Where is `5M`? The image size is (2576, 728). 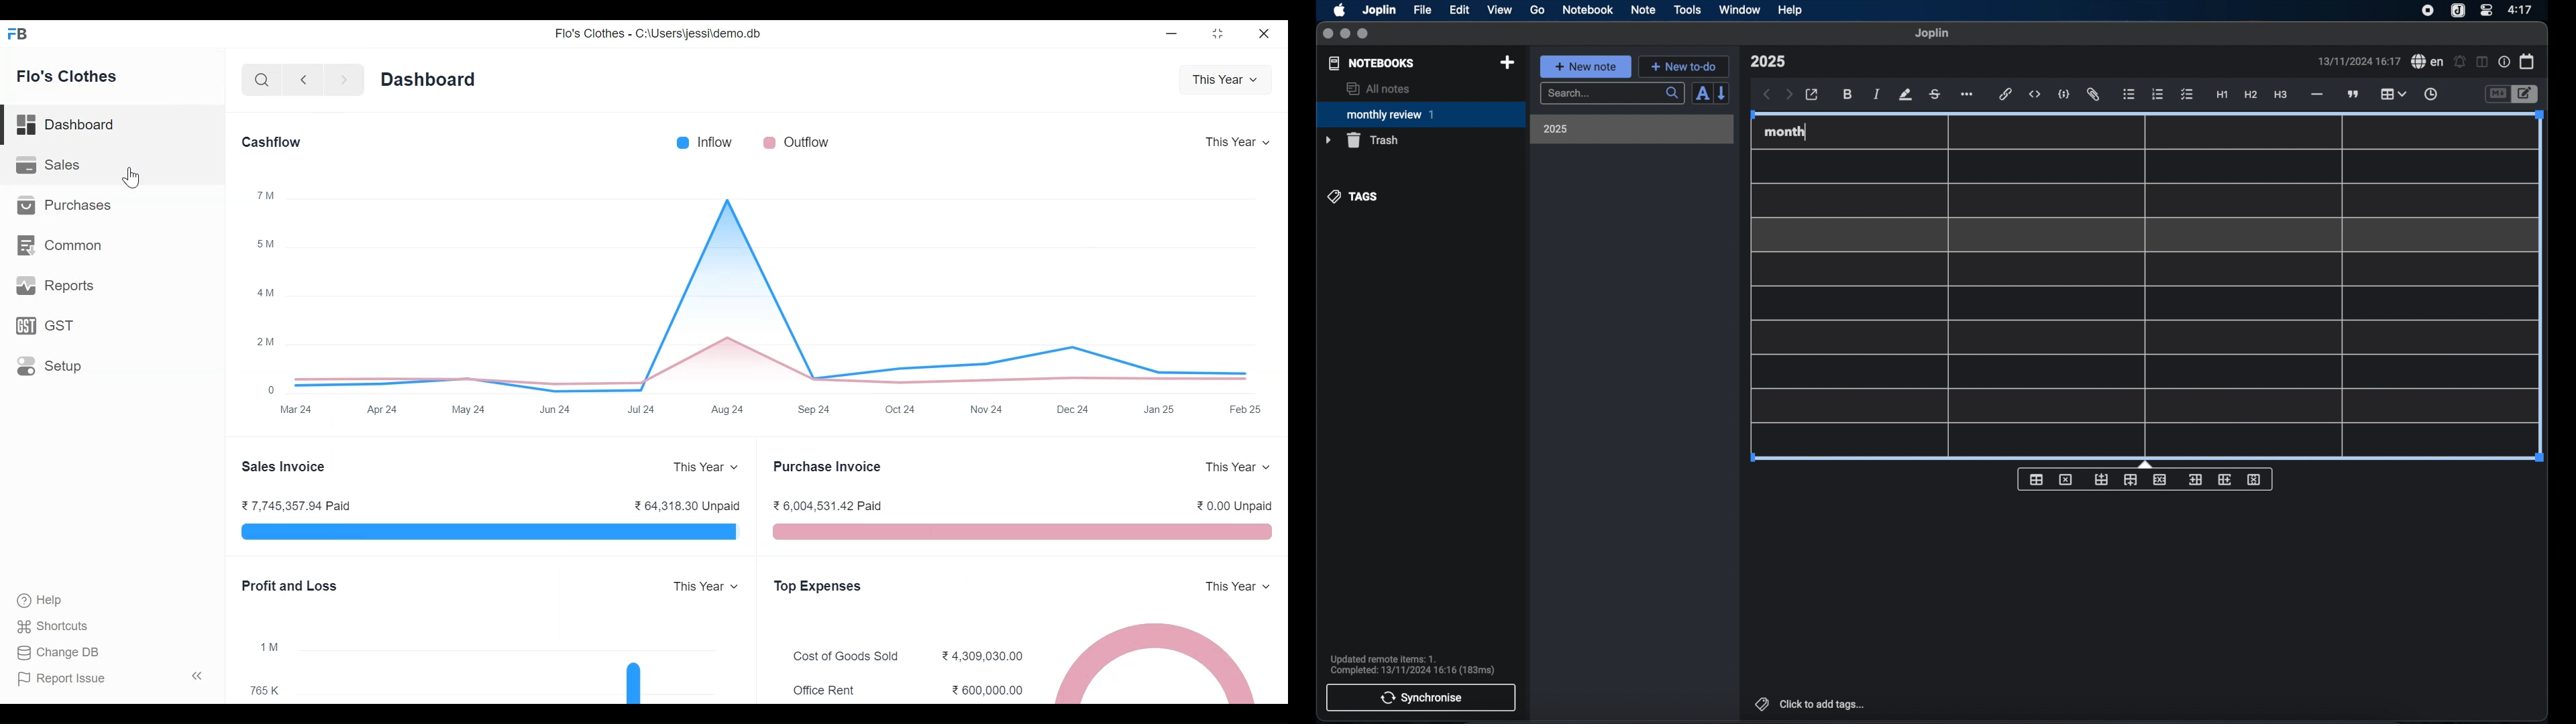
5M is located at coordinates (266, 243).